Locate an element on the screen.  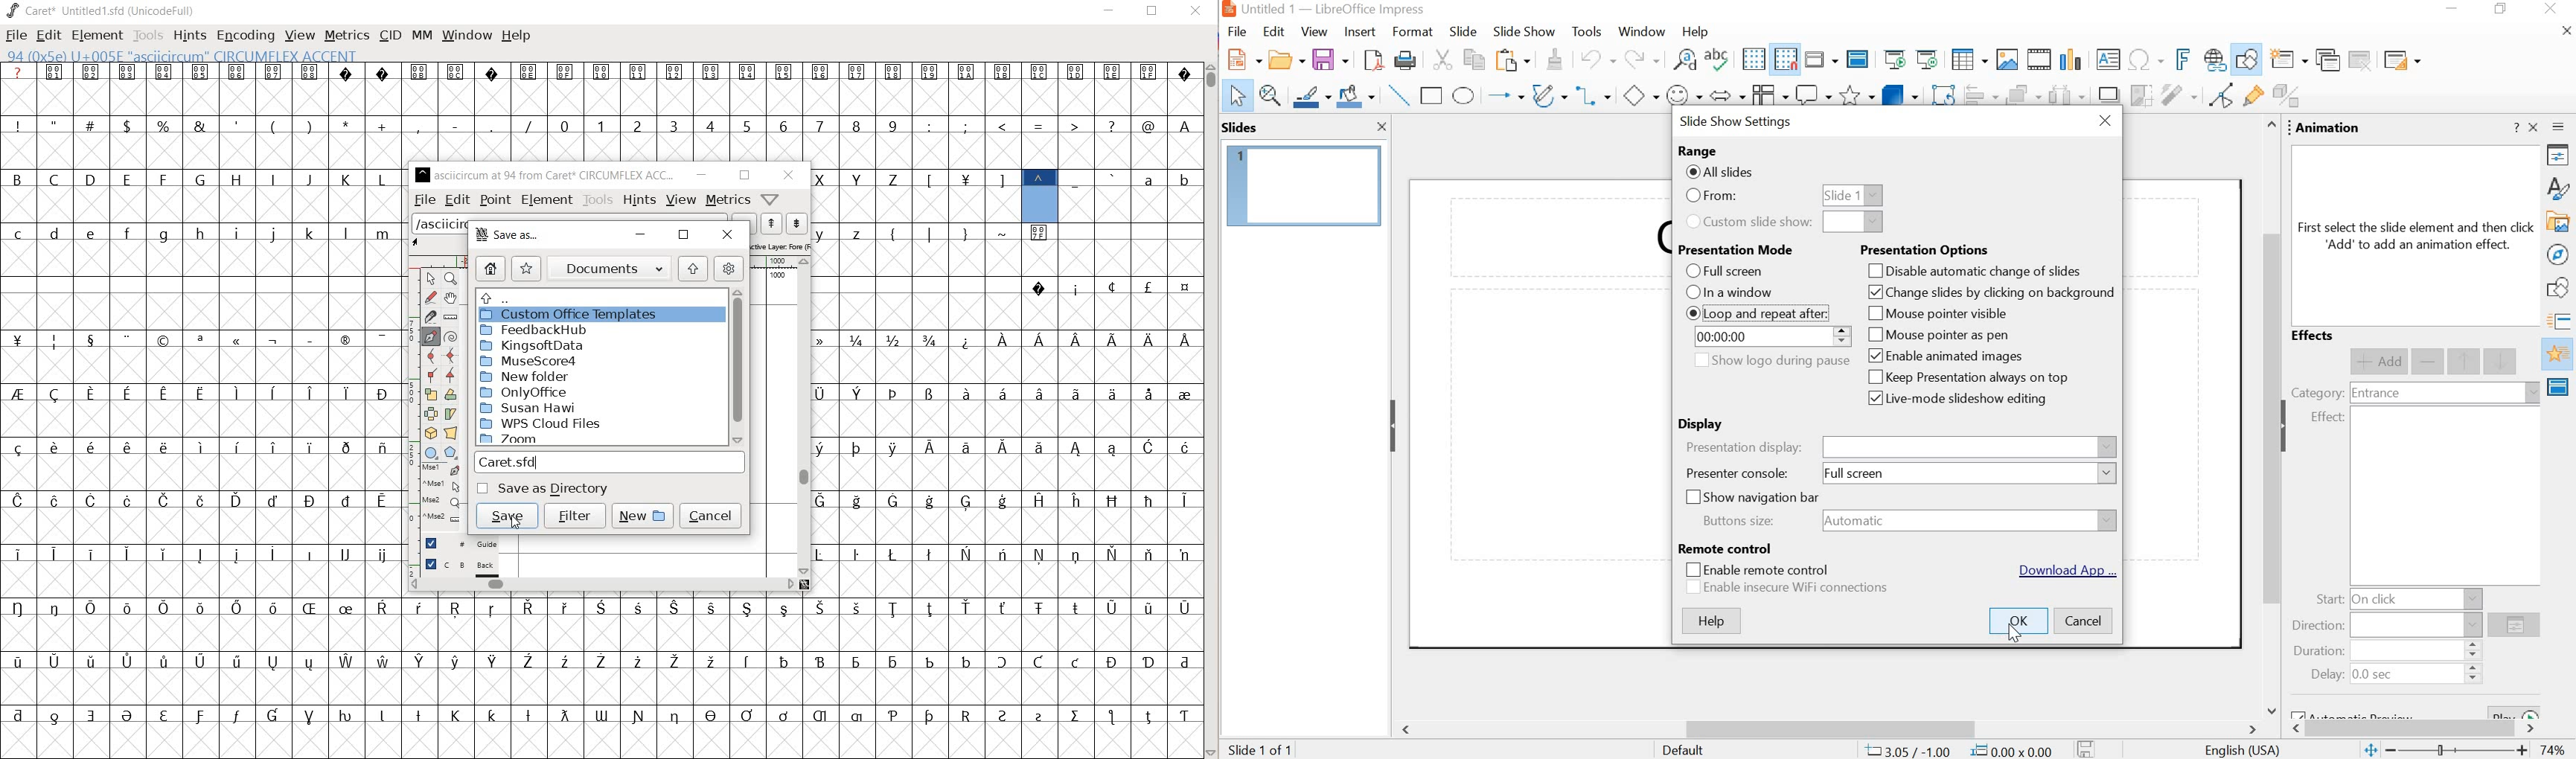
enable remote control is located at coordinates (1754, 570).